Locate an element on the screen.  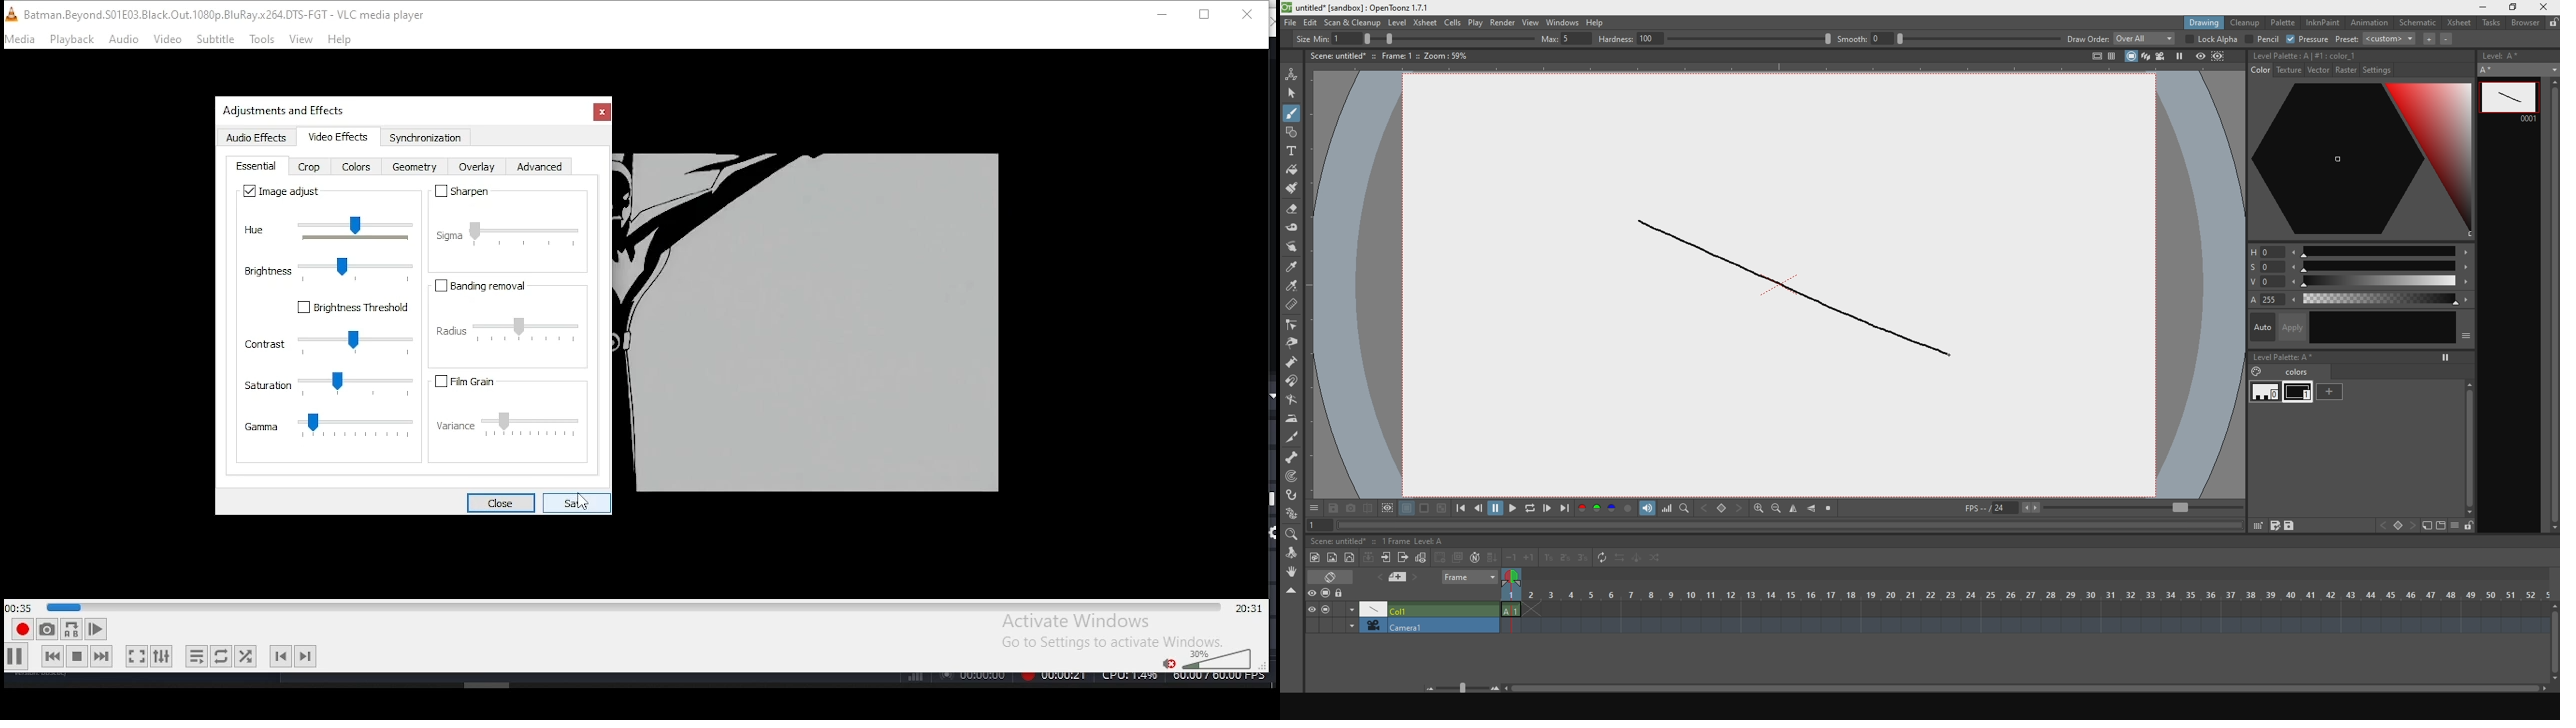
close is located at coordinates (499, 501).